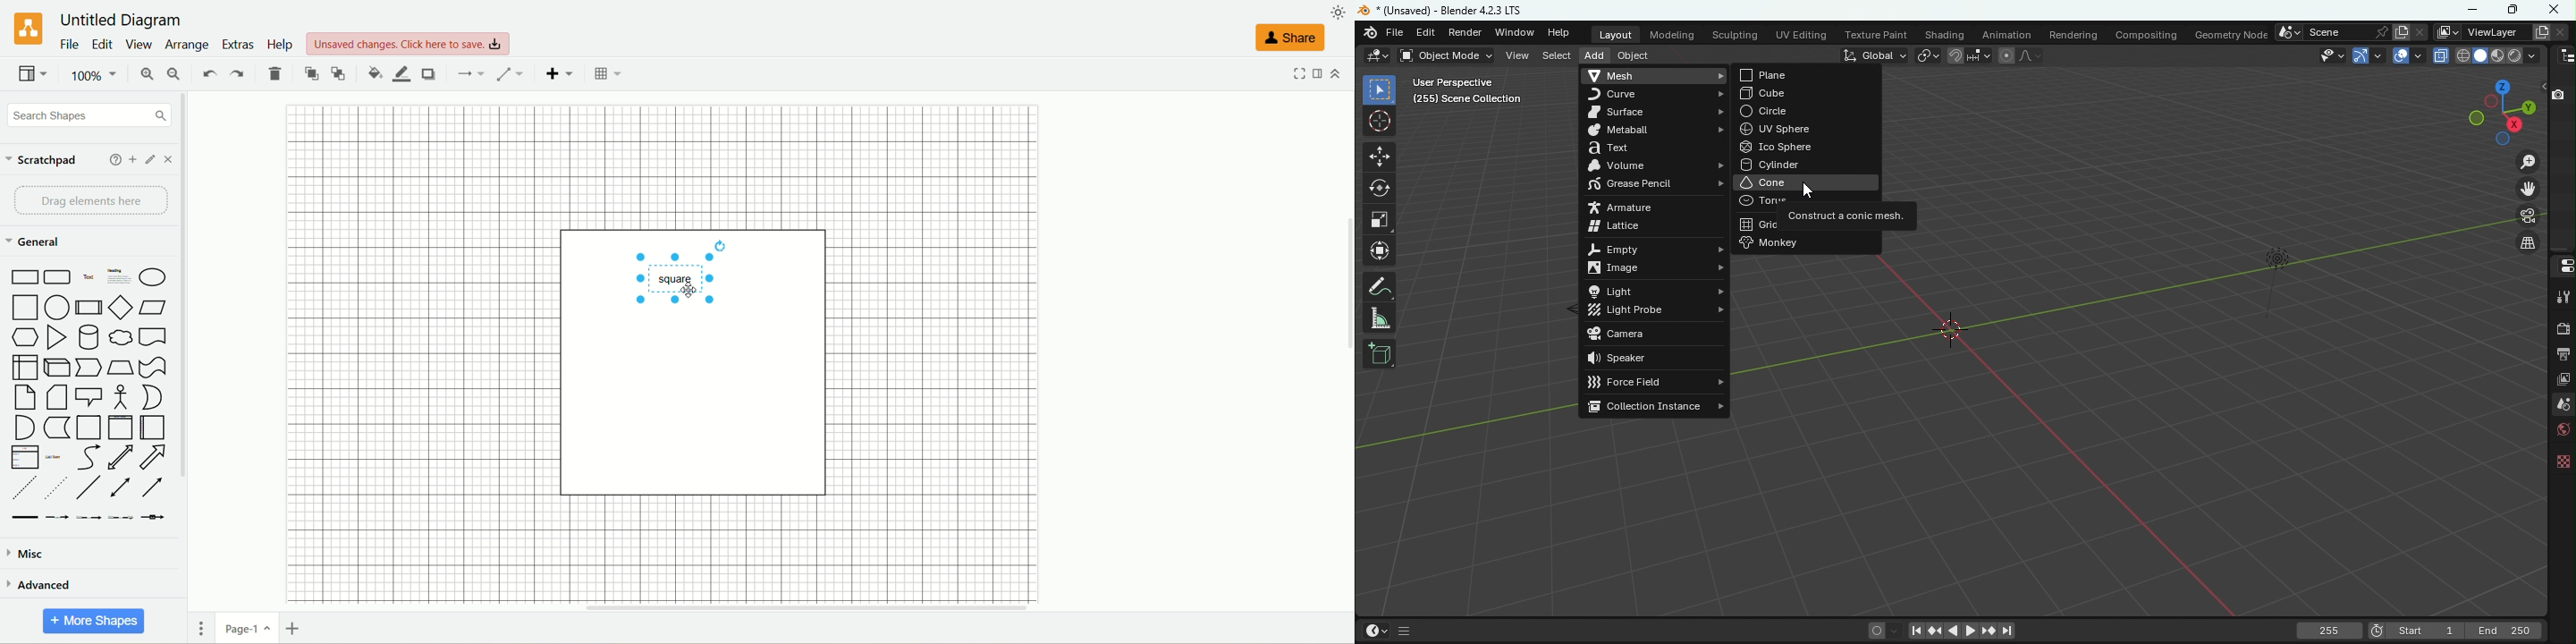 This screenshot has height=644, width=2576. I want to click on Ico sphere, so click(1805, 146).